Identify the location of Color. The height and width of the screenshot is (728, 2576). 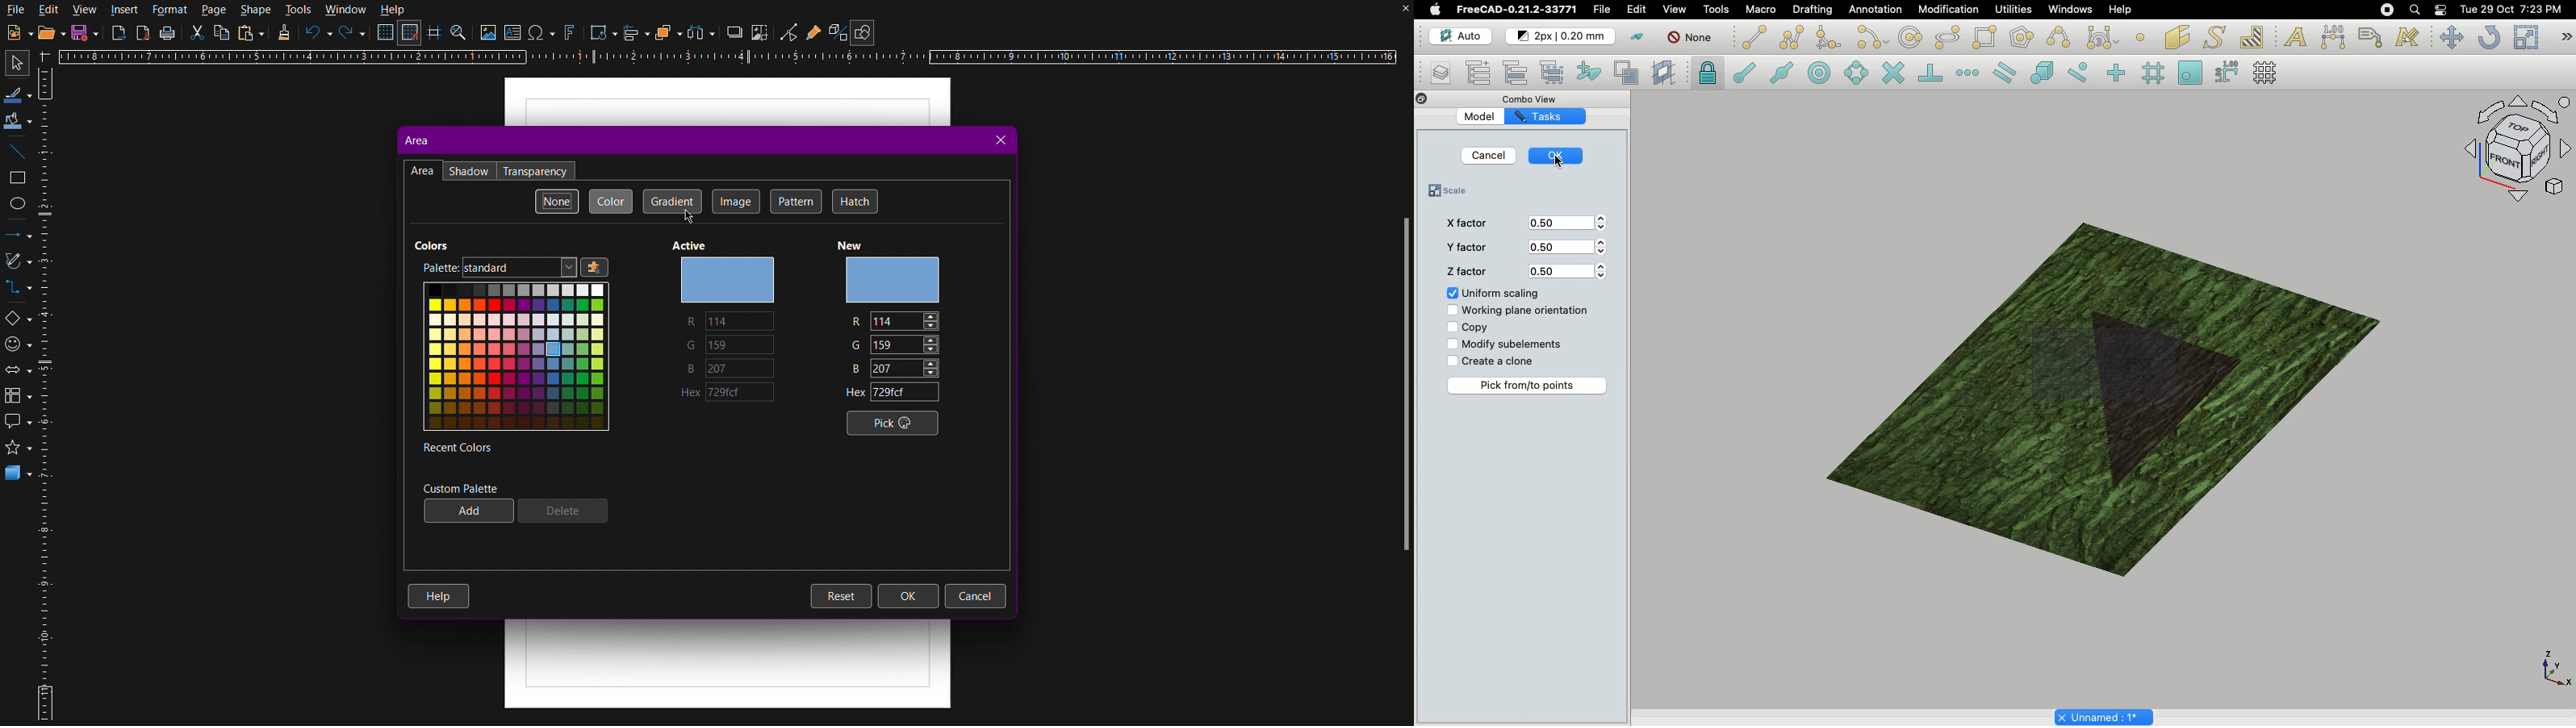
(611, 200).